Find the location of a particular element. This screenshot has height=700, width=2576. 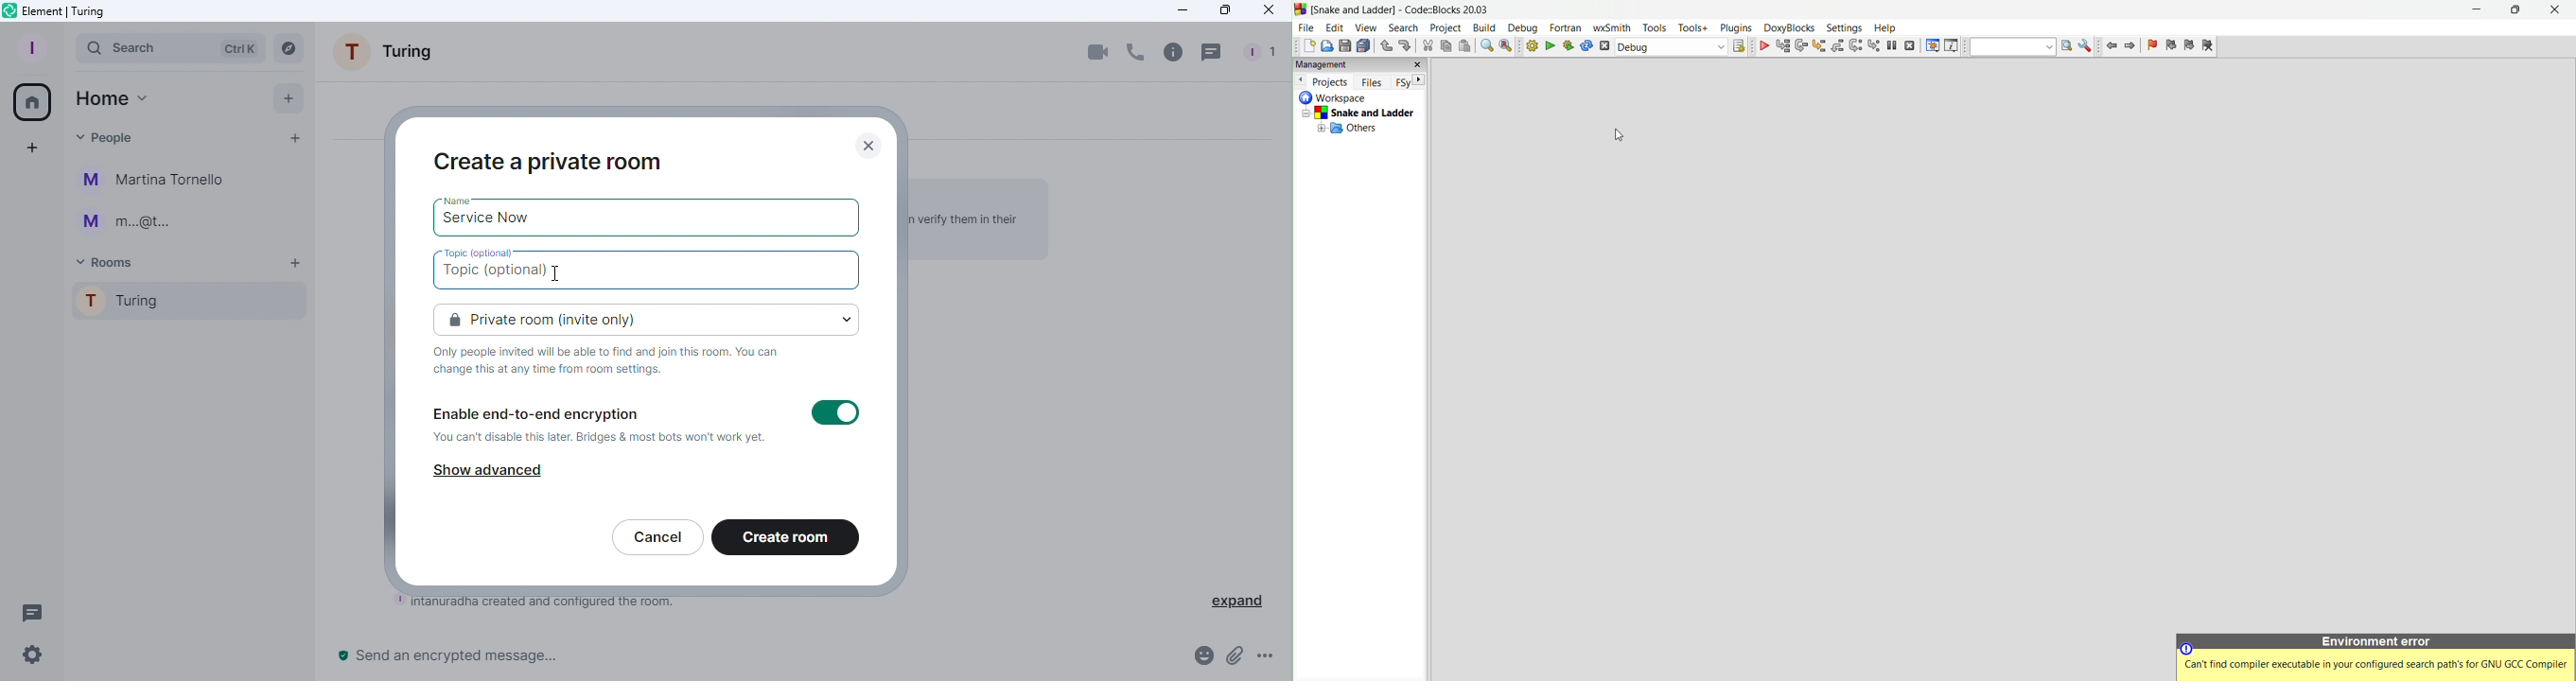

Maximize is located at coordinates (1223, 10).